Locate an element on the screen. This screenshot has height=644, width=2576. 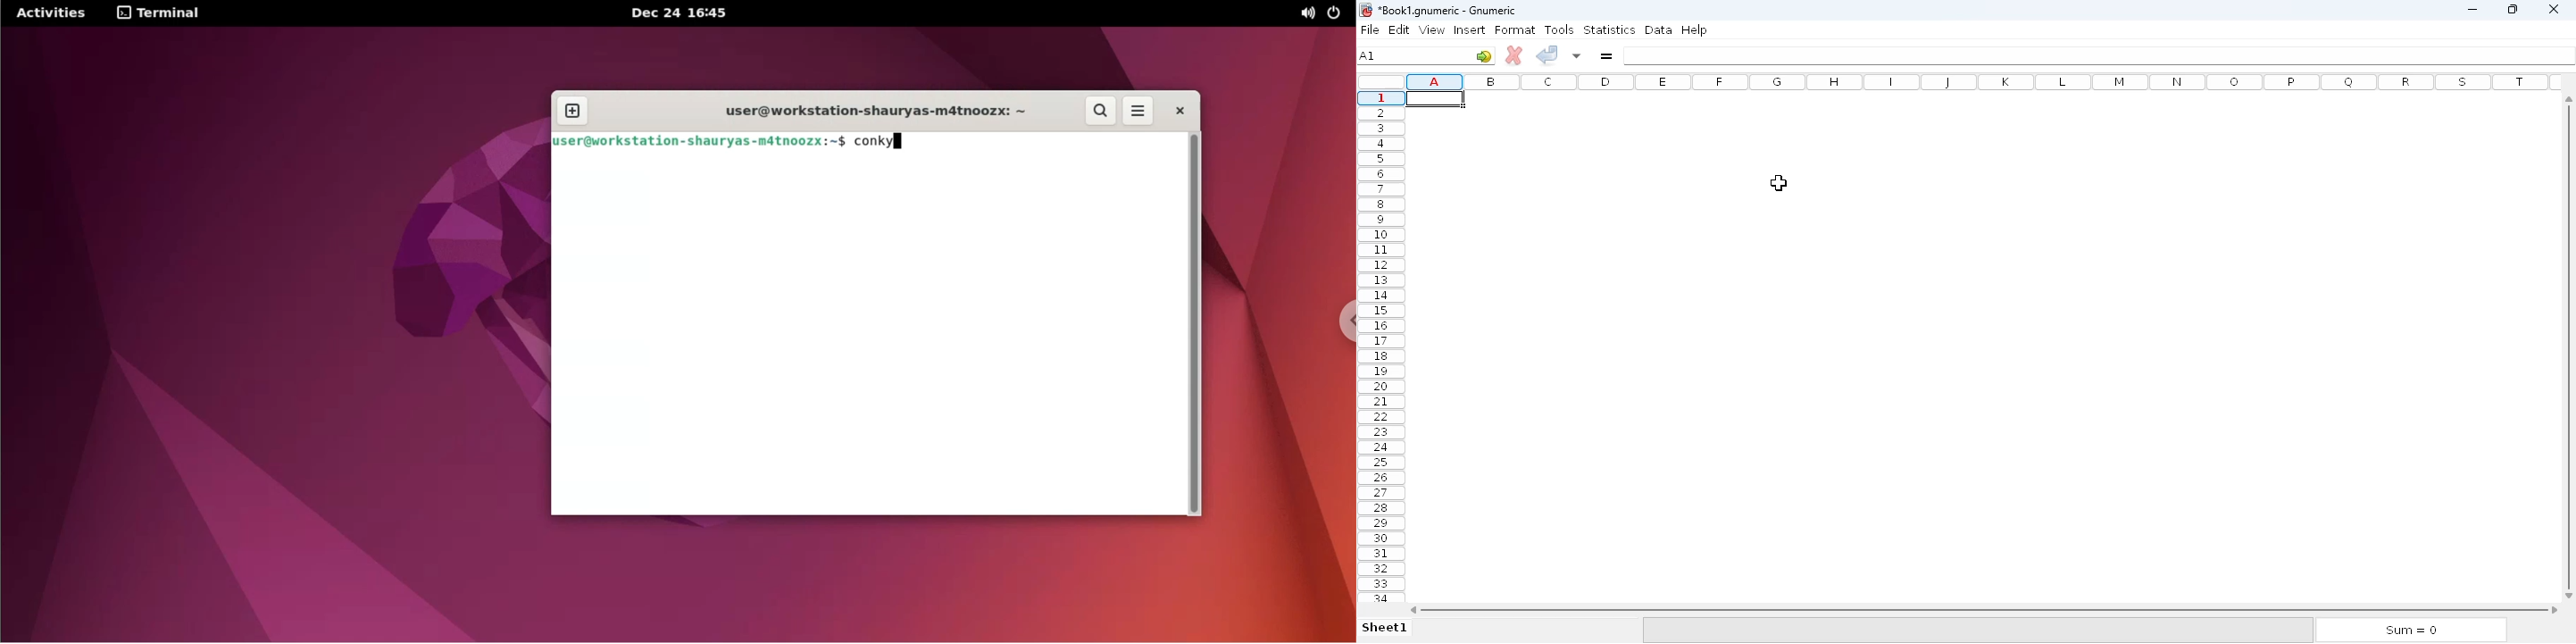
close is located at coordinates (2554, 9).